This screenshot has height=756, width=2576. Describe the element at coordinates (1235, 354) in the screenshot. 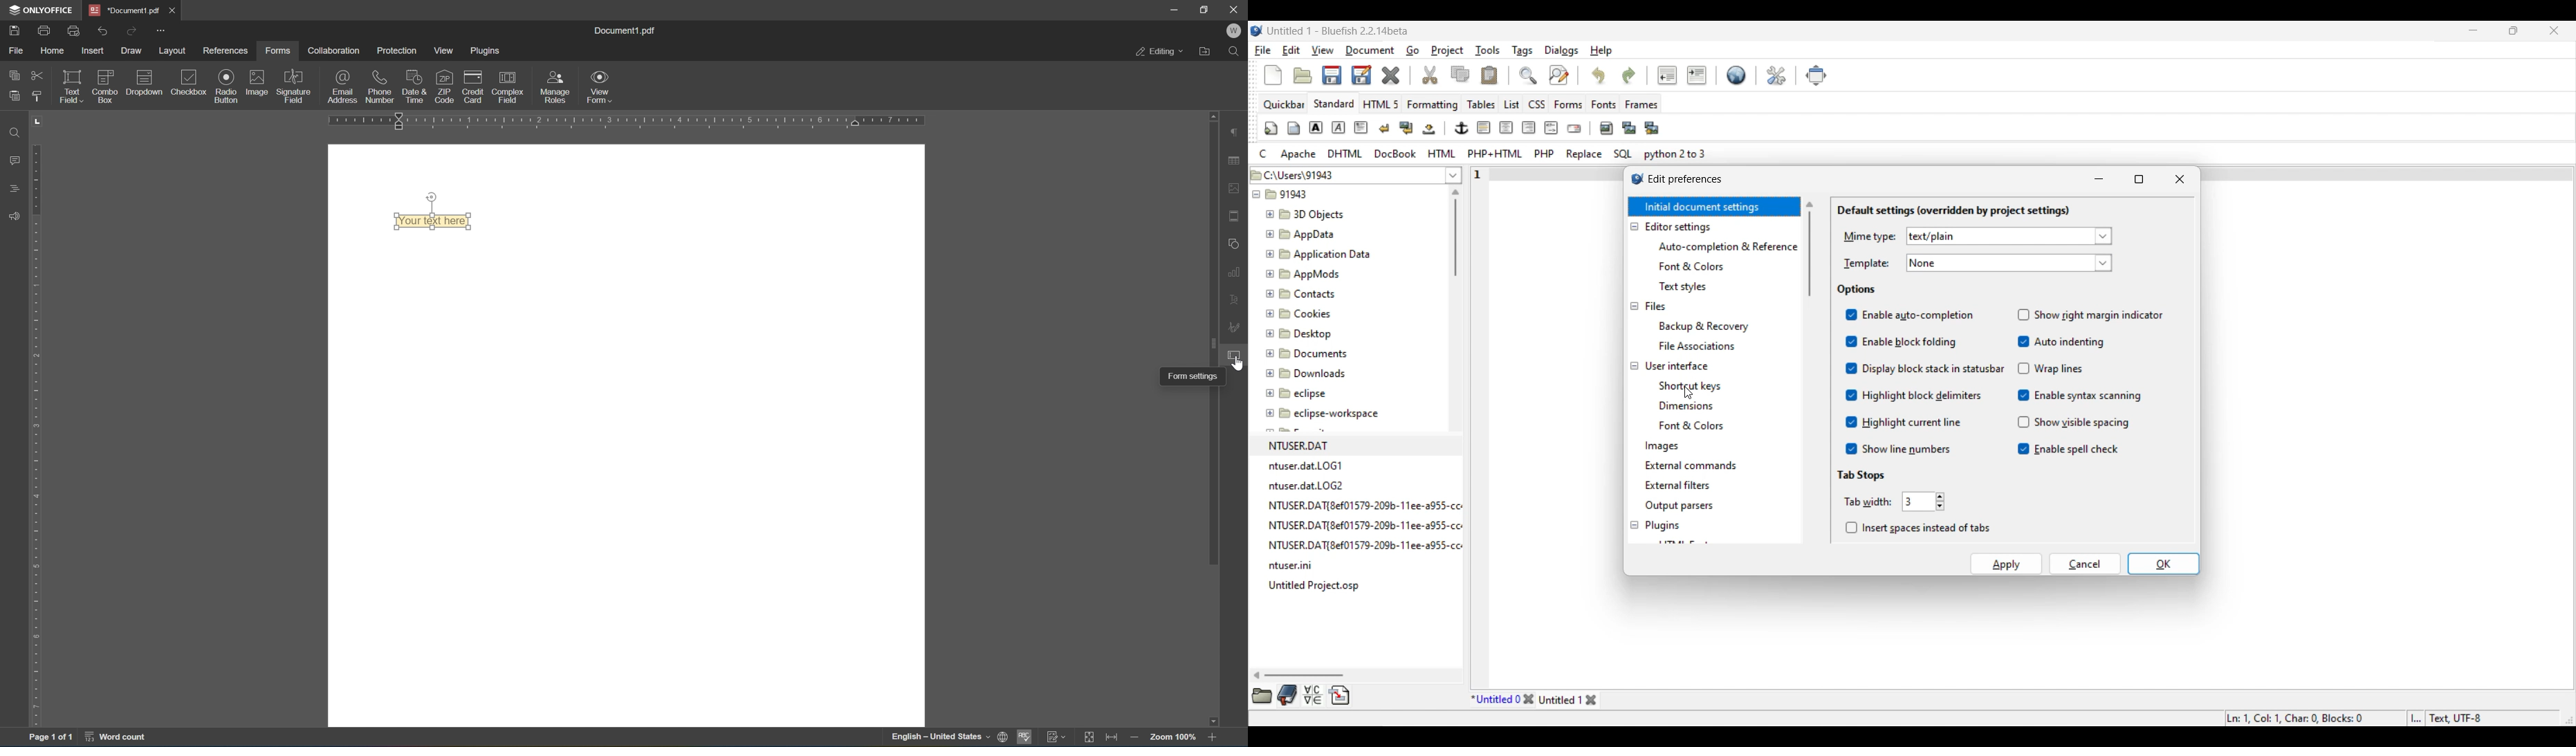

I see `form settings` at that location.